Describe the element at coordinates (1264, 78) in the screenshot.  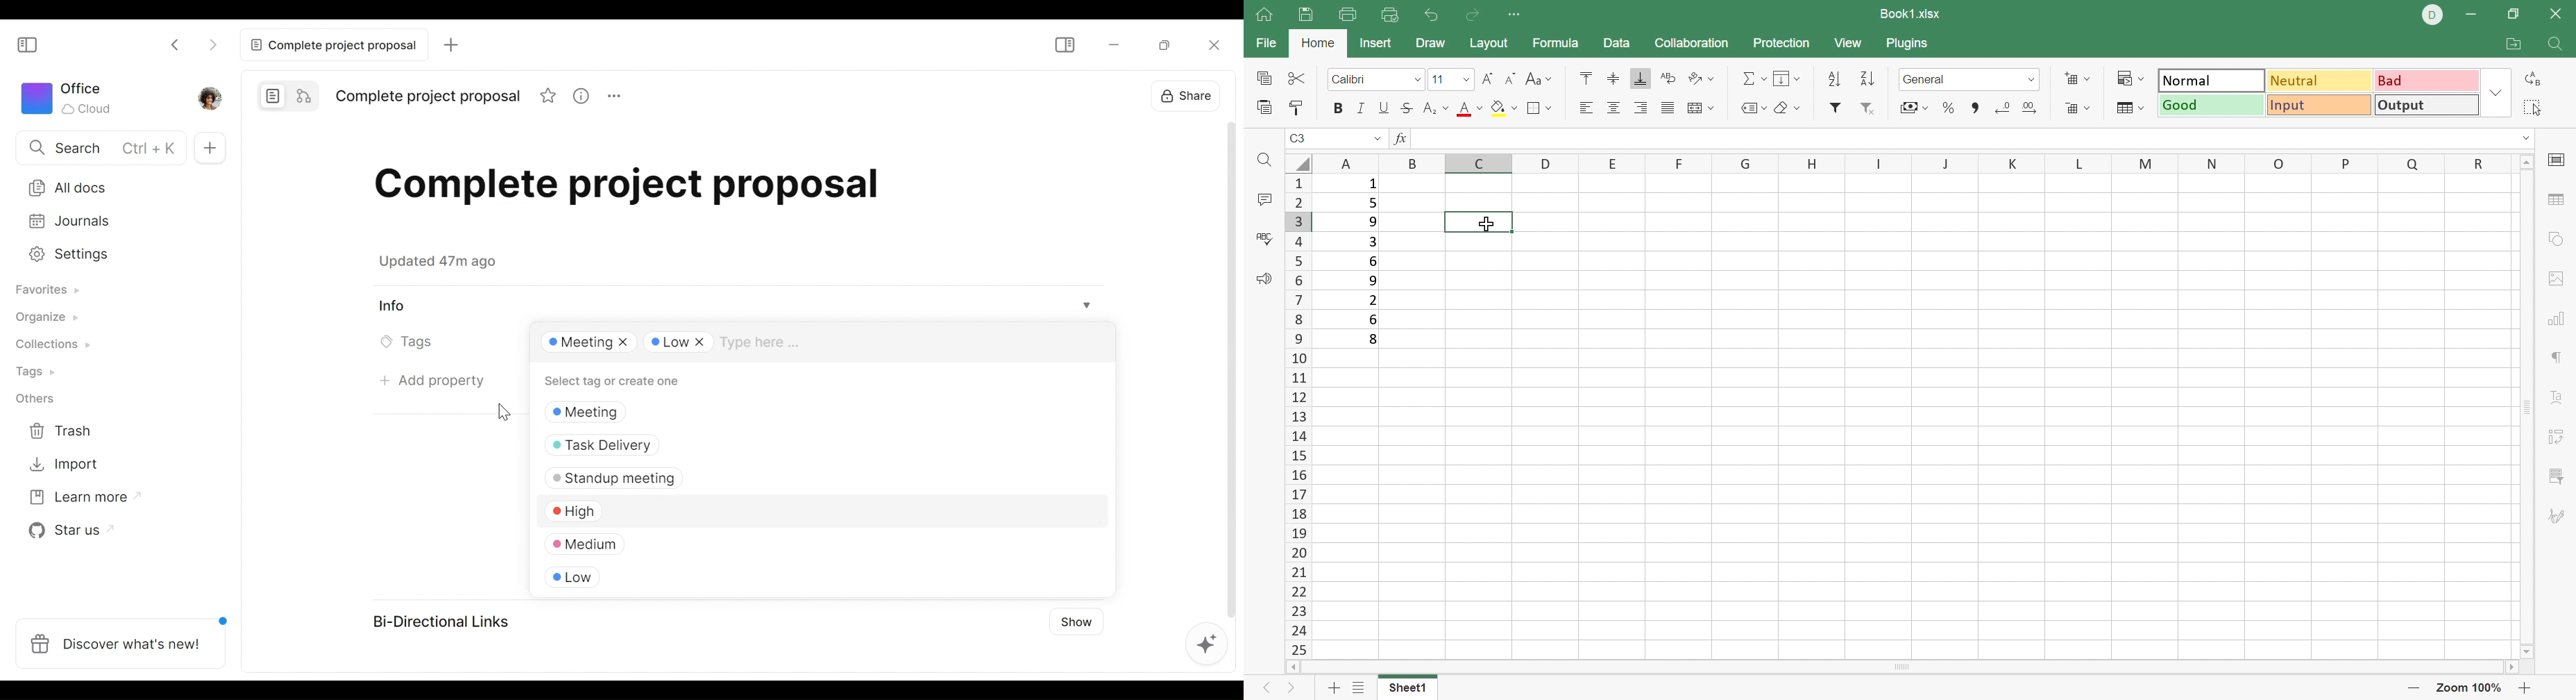
I see `Copy` at that location.